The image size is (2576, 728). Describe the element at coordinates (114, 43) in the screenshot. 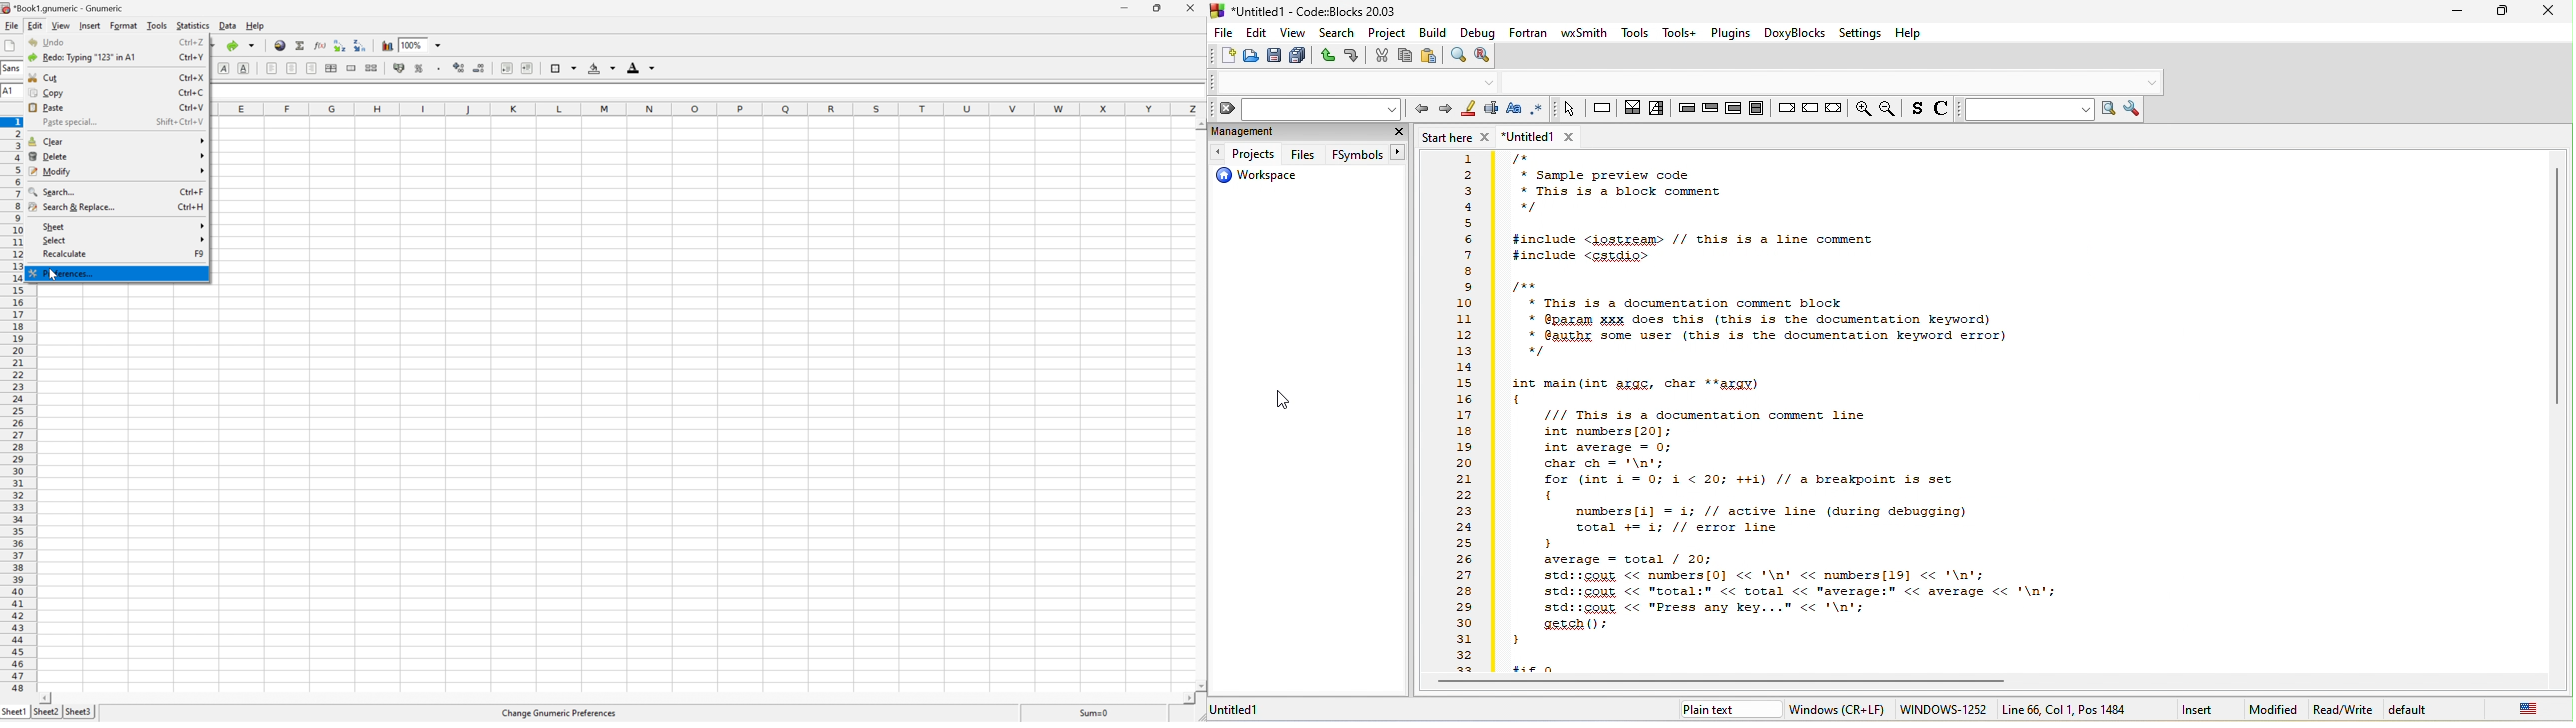

I see `undo ctrl+z` at that location.